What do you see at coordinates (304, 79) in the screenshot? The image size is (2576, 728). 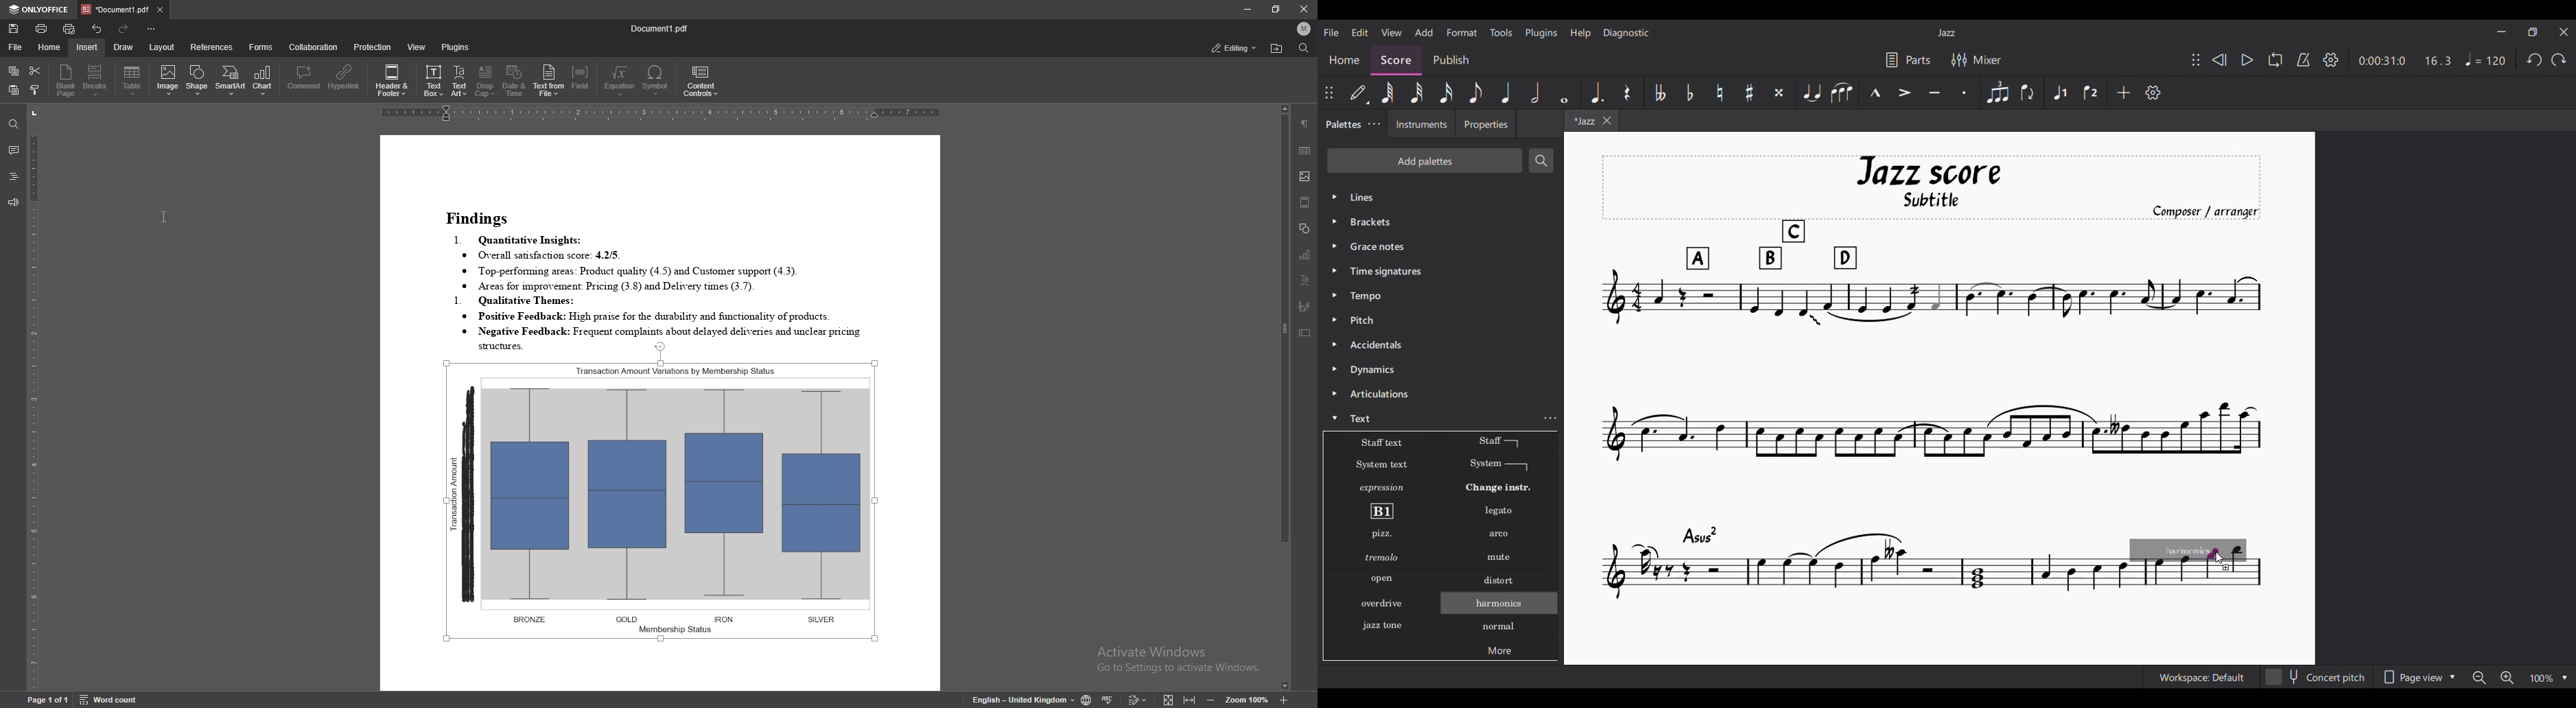 I see `comment` at bounding box center [304, 79].